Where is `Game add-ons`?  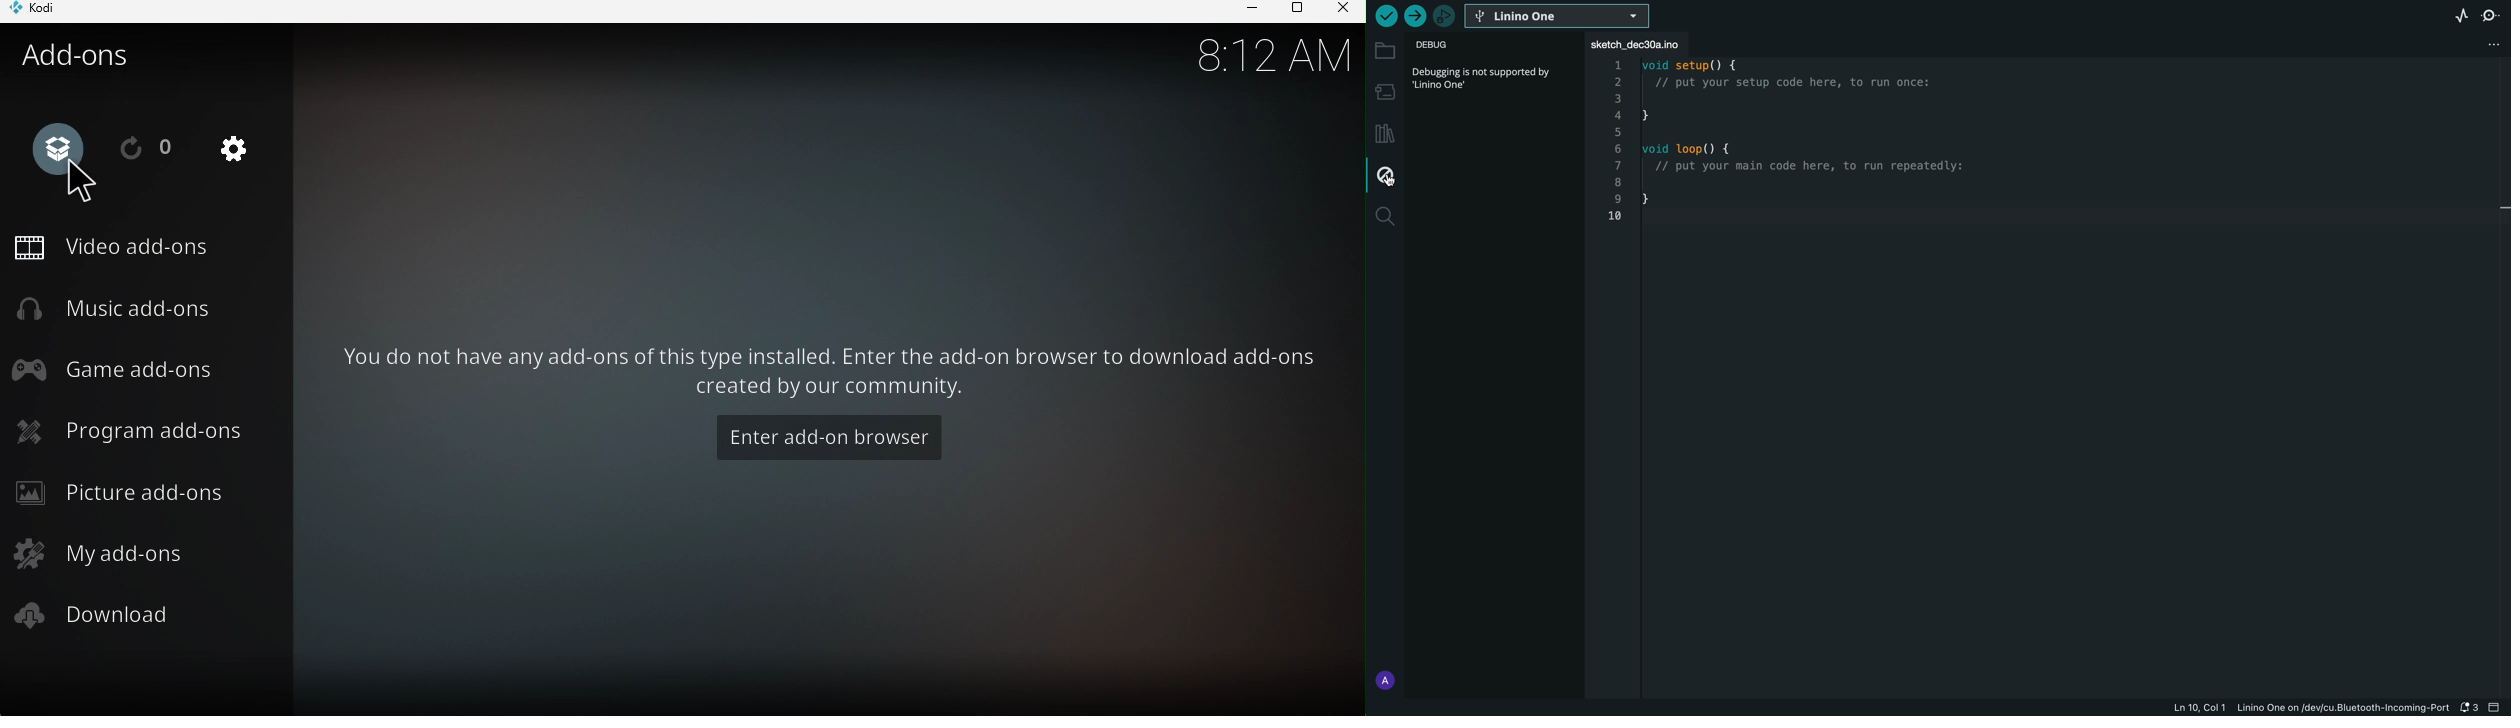
Game add-ons is located at coordinates (121, 370).